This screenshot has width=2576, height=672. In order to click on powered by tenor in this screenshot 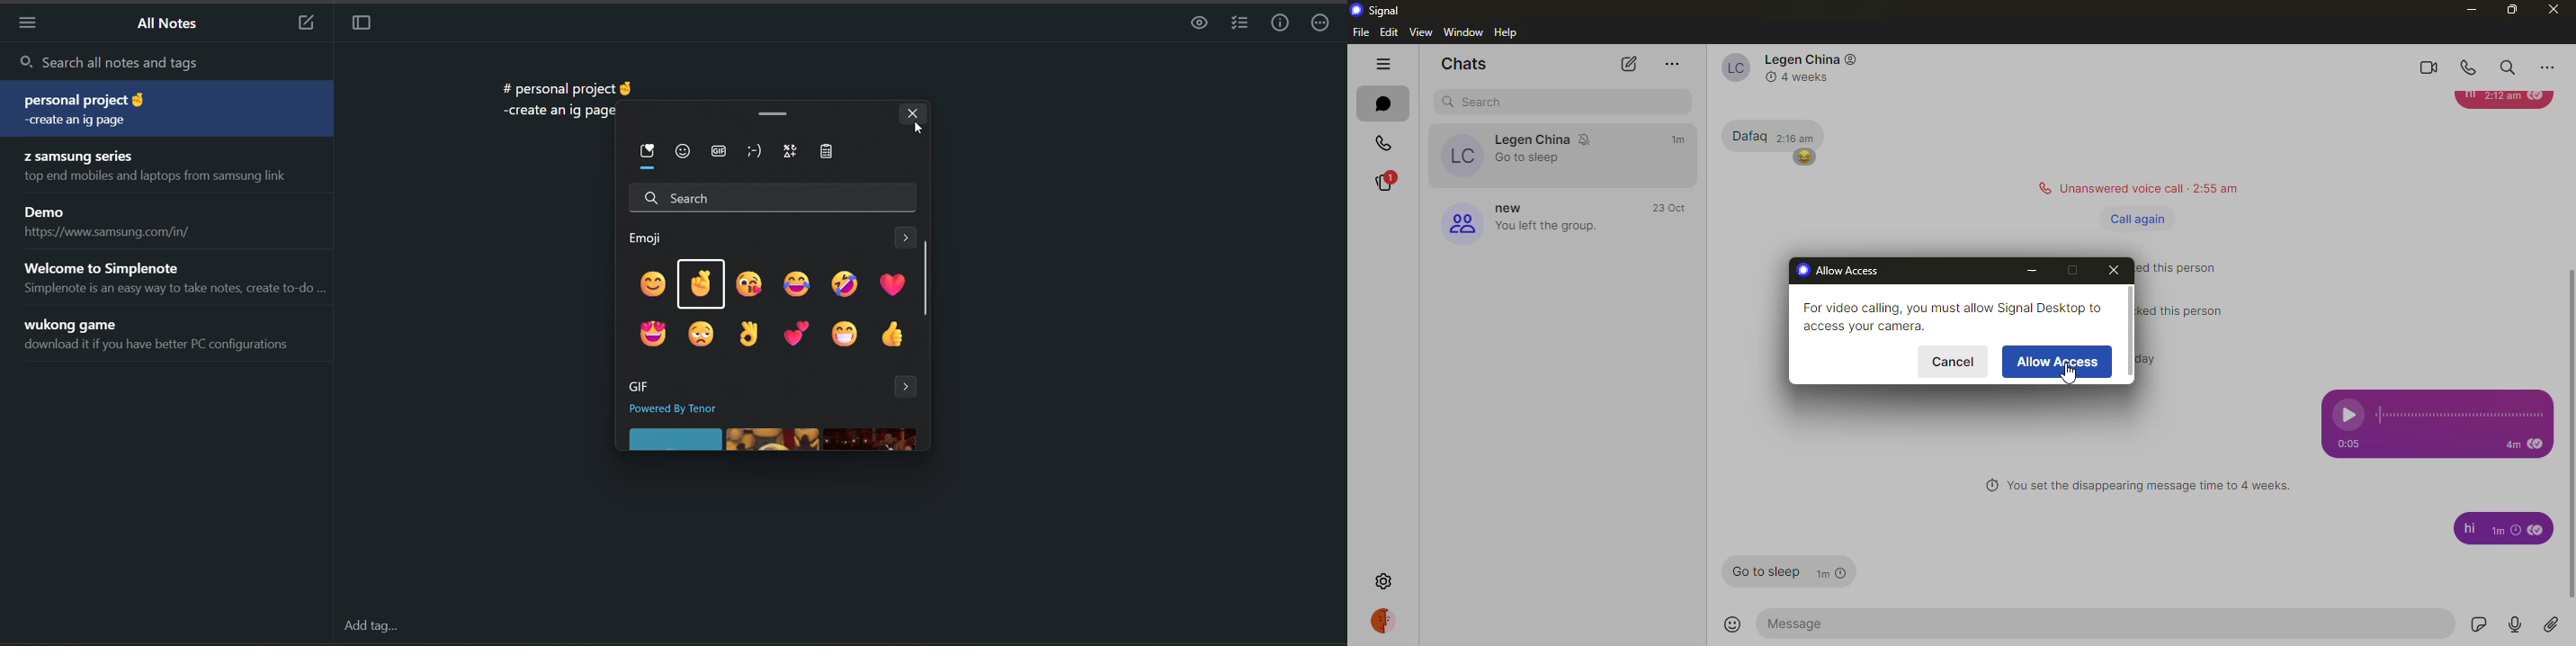, I will do `click(687, 409)`.